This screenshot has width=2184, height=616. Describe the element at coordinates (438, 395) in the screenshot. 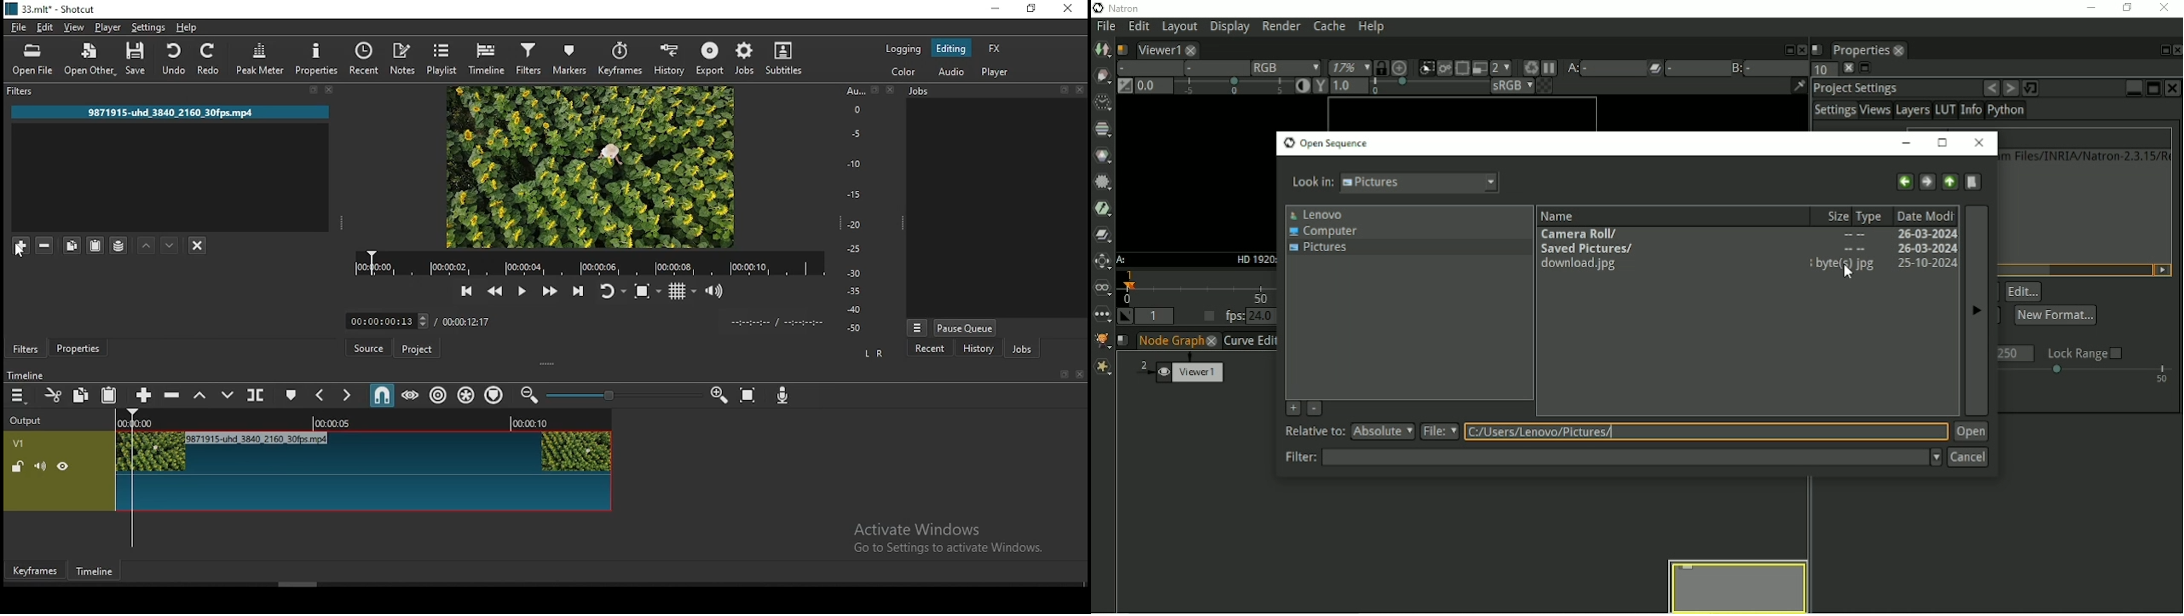

I see `ripple` at that location.